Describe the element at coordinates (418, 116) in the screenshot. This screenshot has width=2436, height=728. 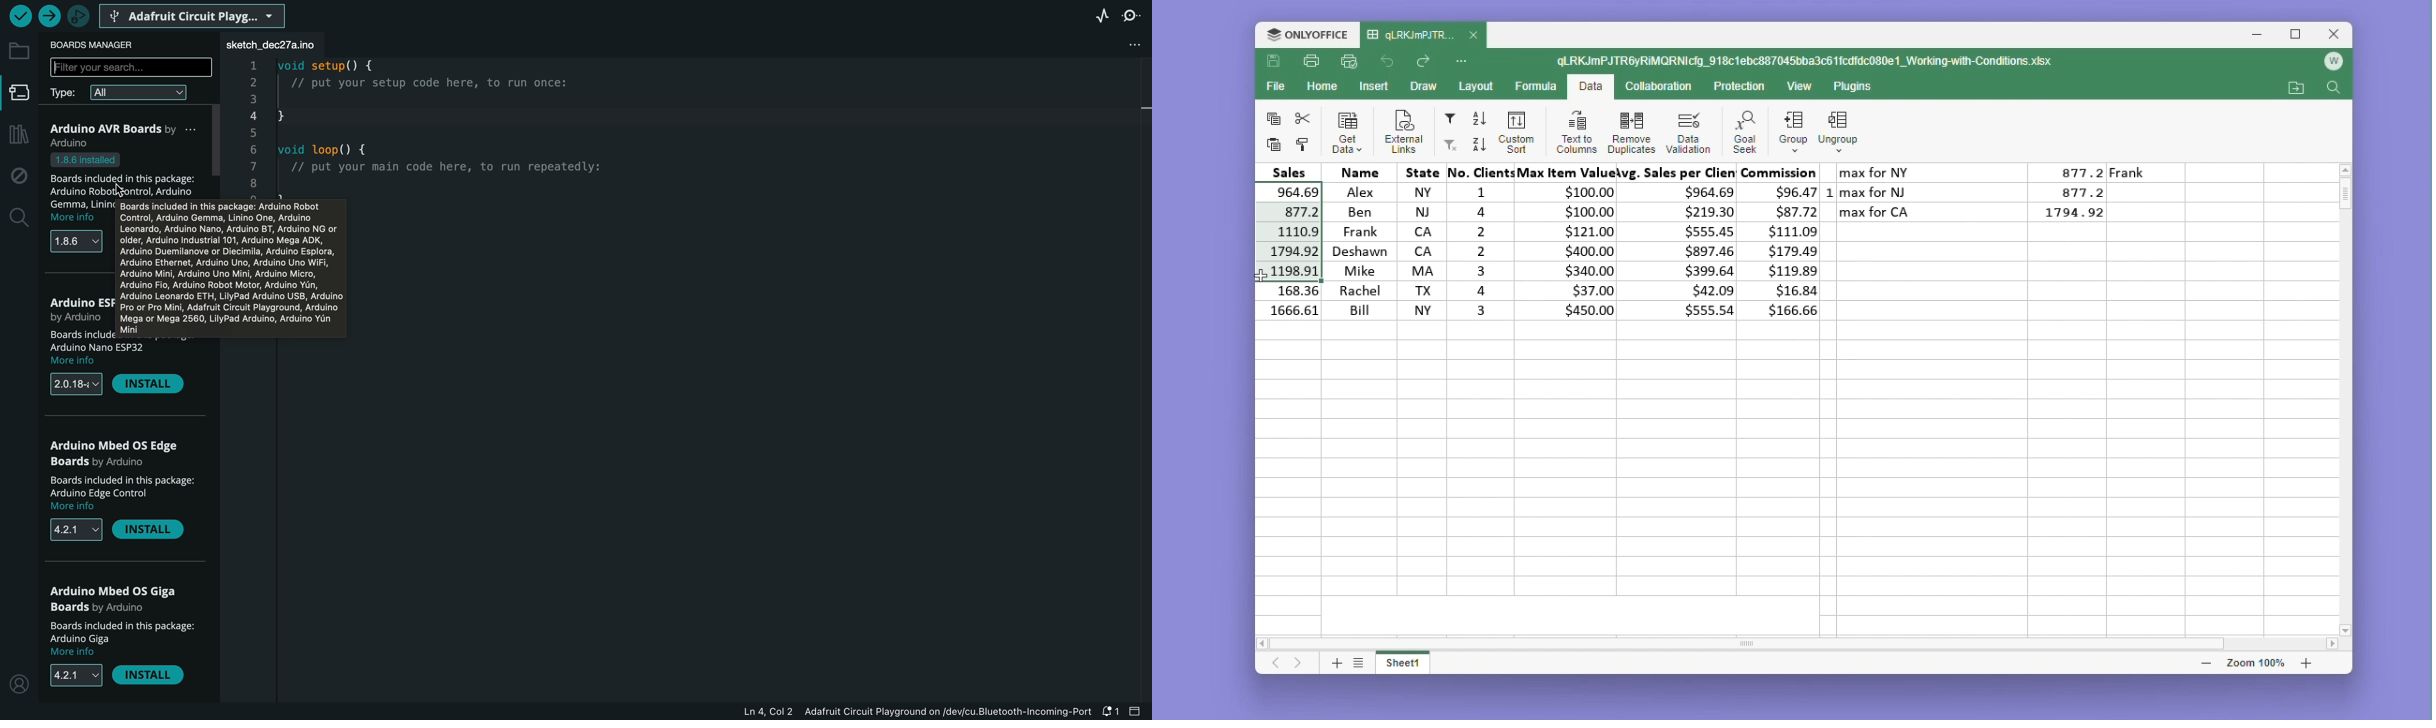
I see `code` at that location.